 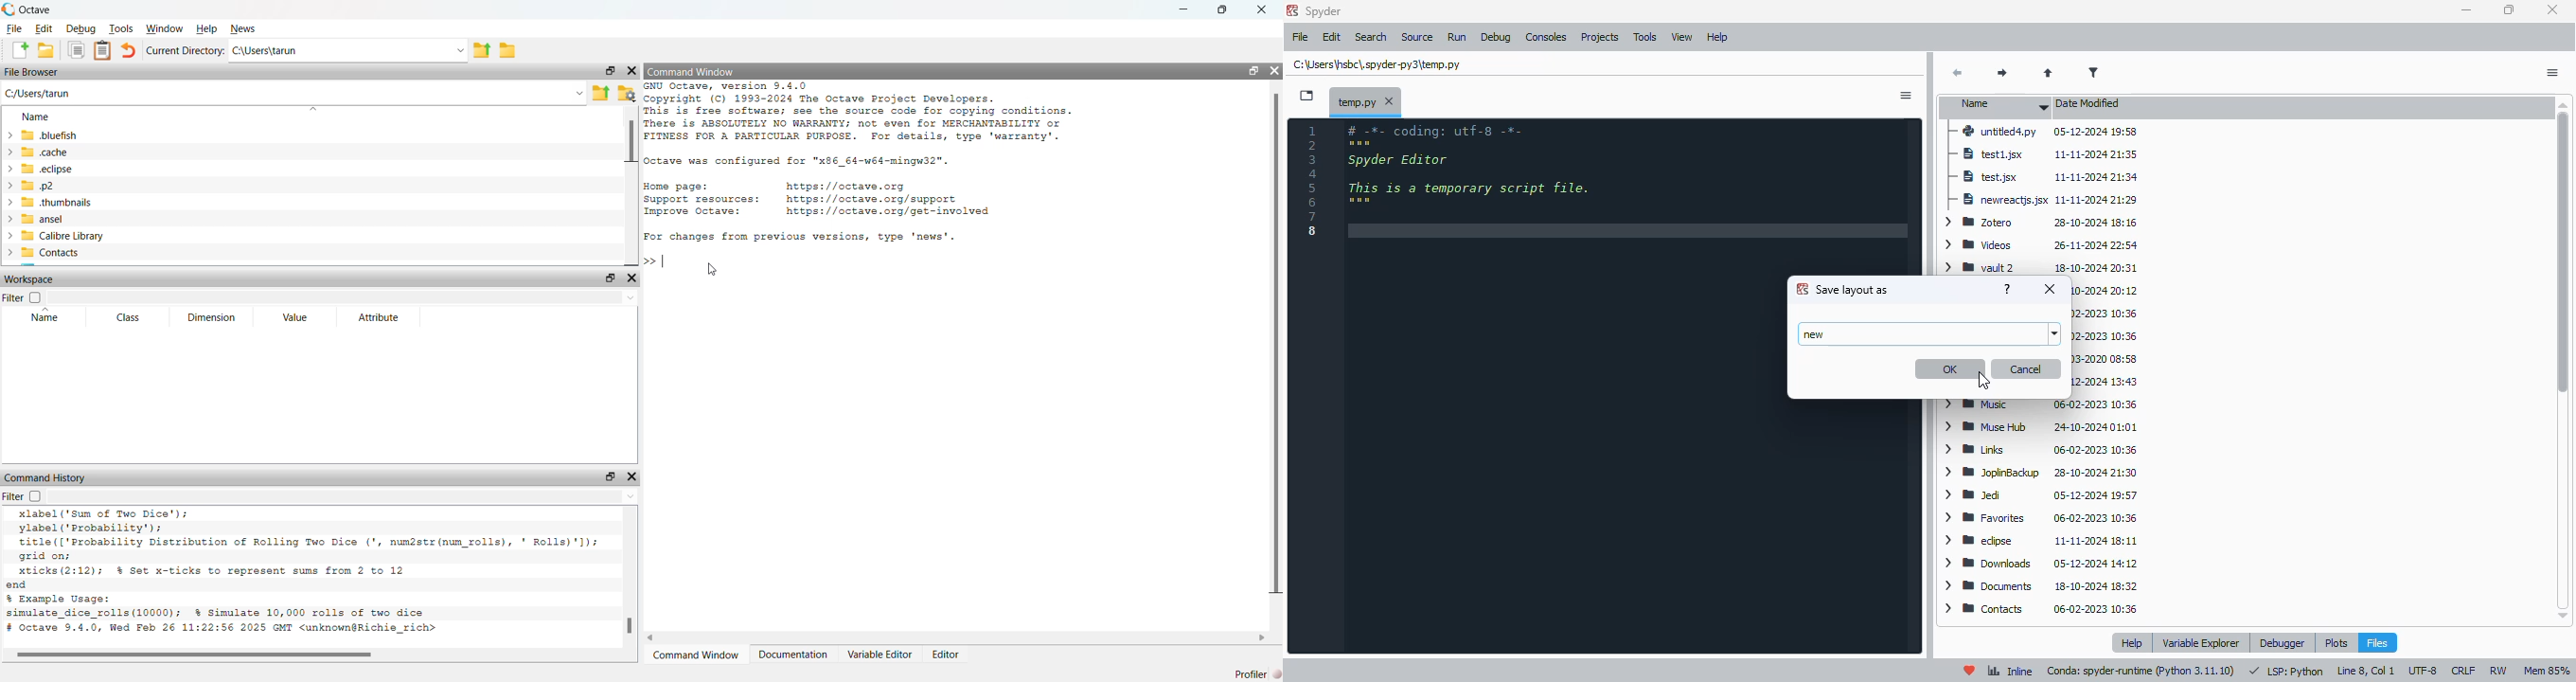 I want to click on close, so click(x=2553, y=9).